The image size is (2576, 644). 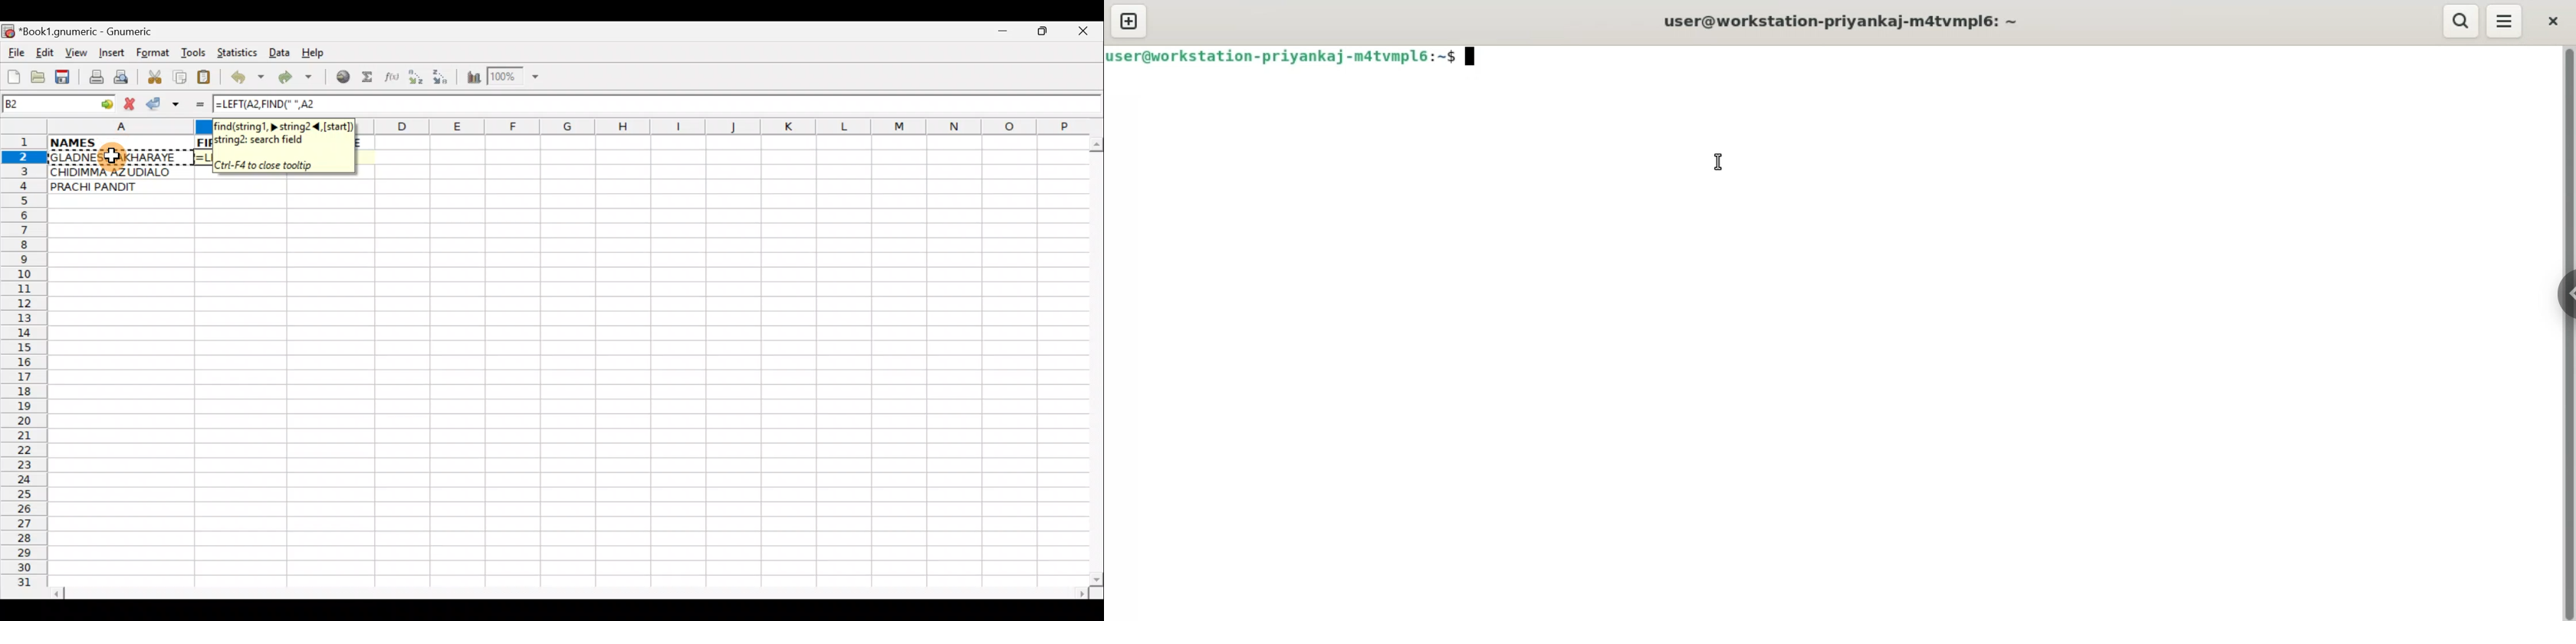 What do you see at coordinates (313, 53) in the screenshot?
I see `Help` at bounding box center [313, 53].